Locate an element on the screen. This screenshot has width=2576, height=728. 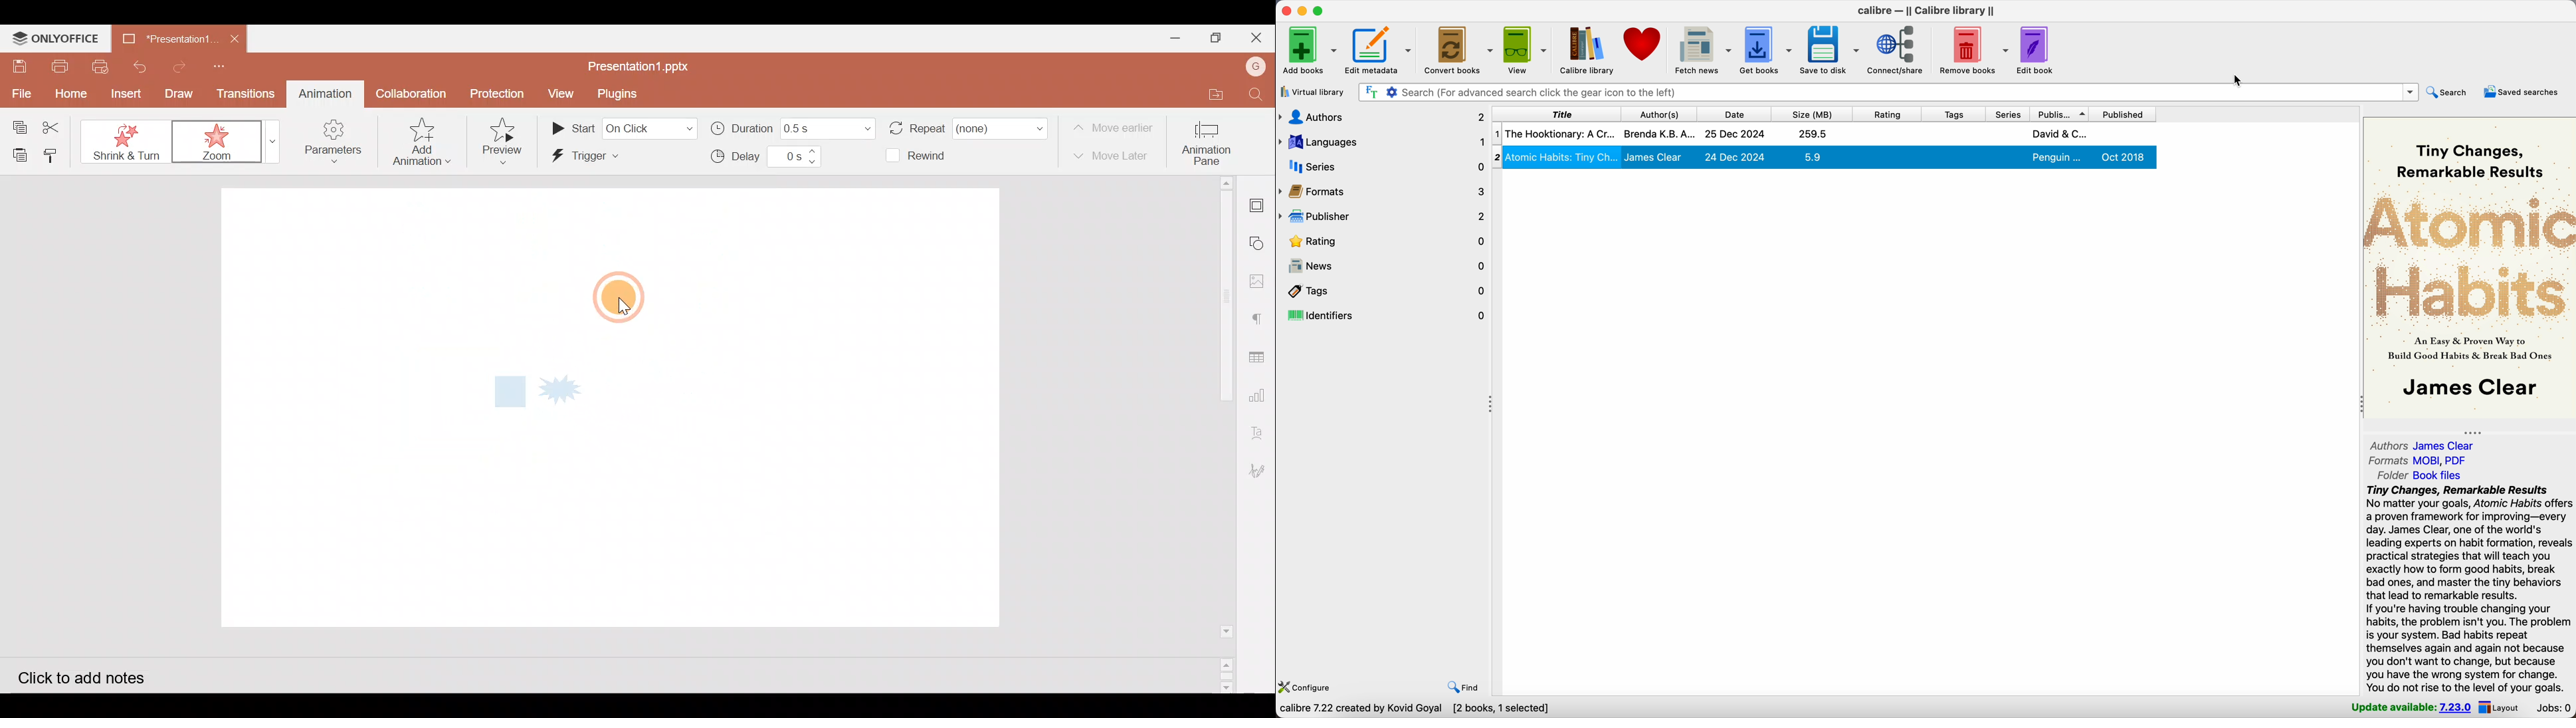
Slide settings is located at coordinates (1258, 203).